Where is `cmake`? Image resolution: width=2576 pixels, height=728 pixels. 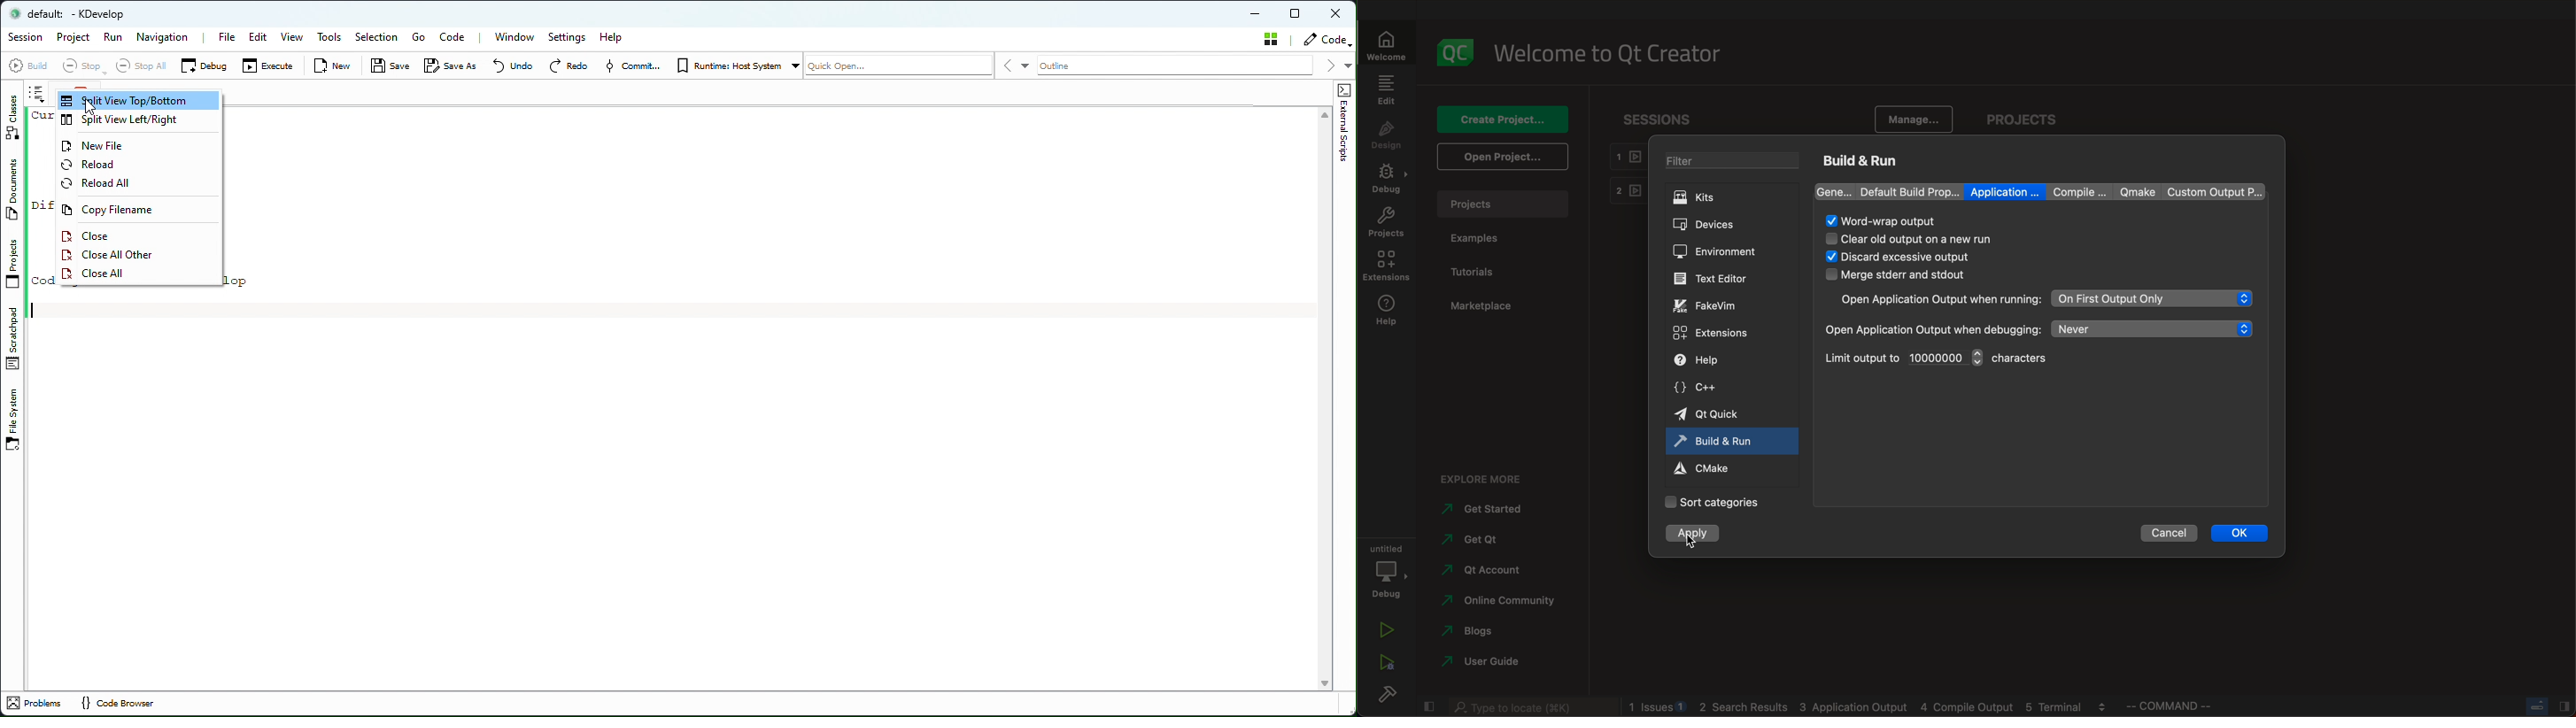 cmake is located at coordinates (1711, 468).